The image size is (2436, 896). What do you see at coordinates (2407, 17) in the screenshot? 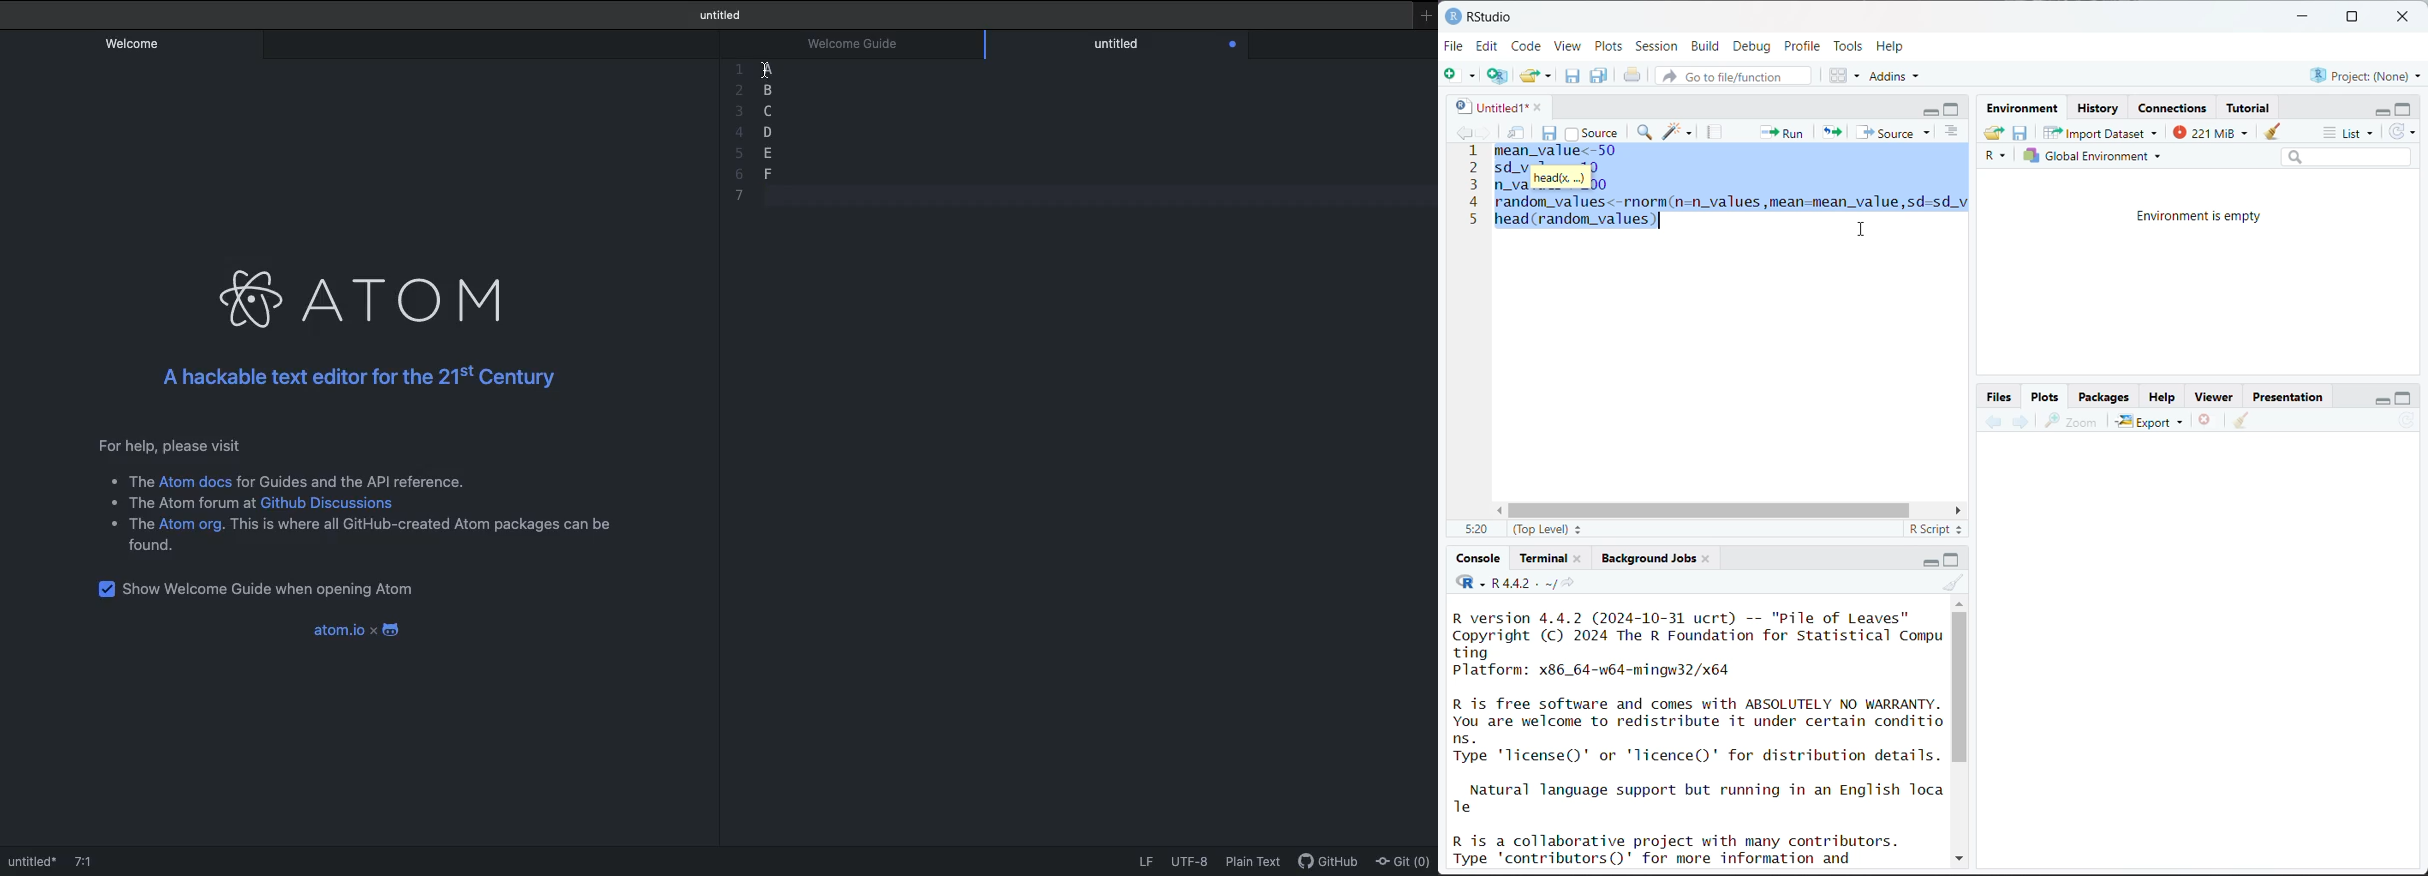
I see `close` at bounding box center [2407, 17].